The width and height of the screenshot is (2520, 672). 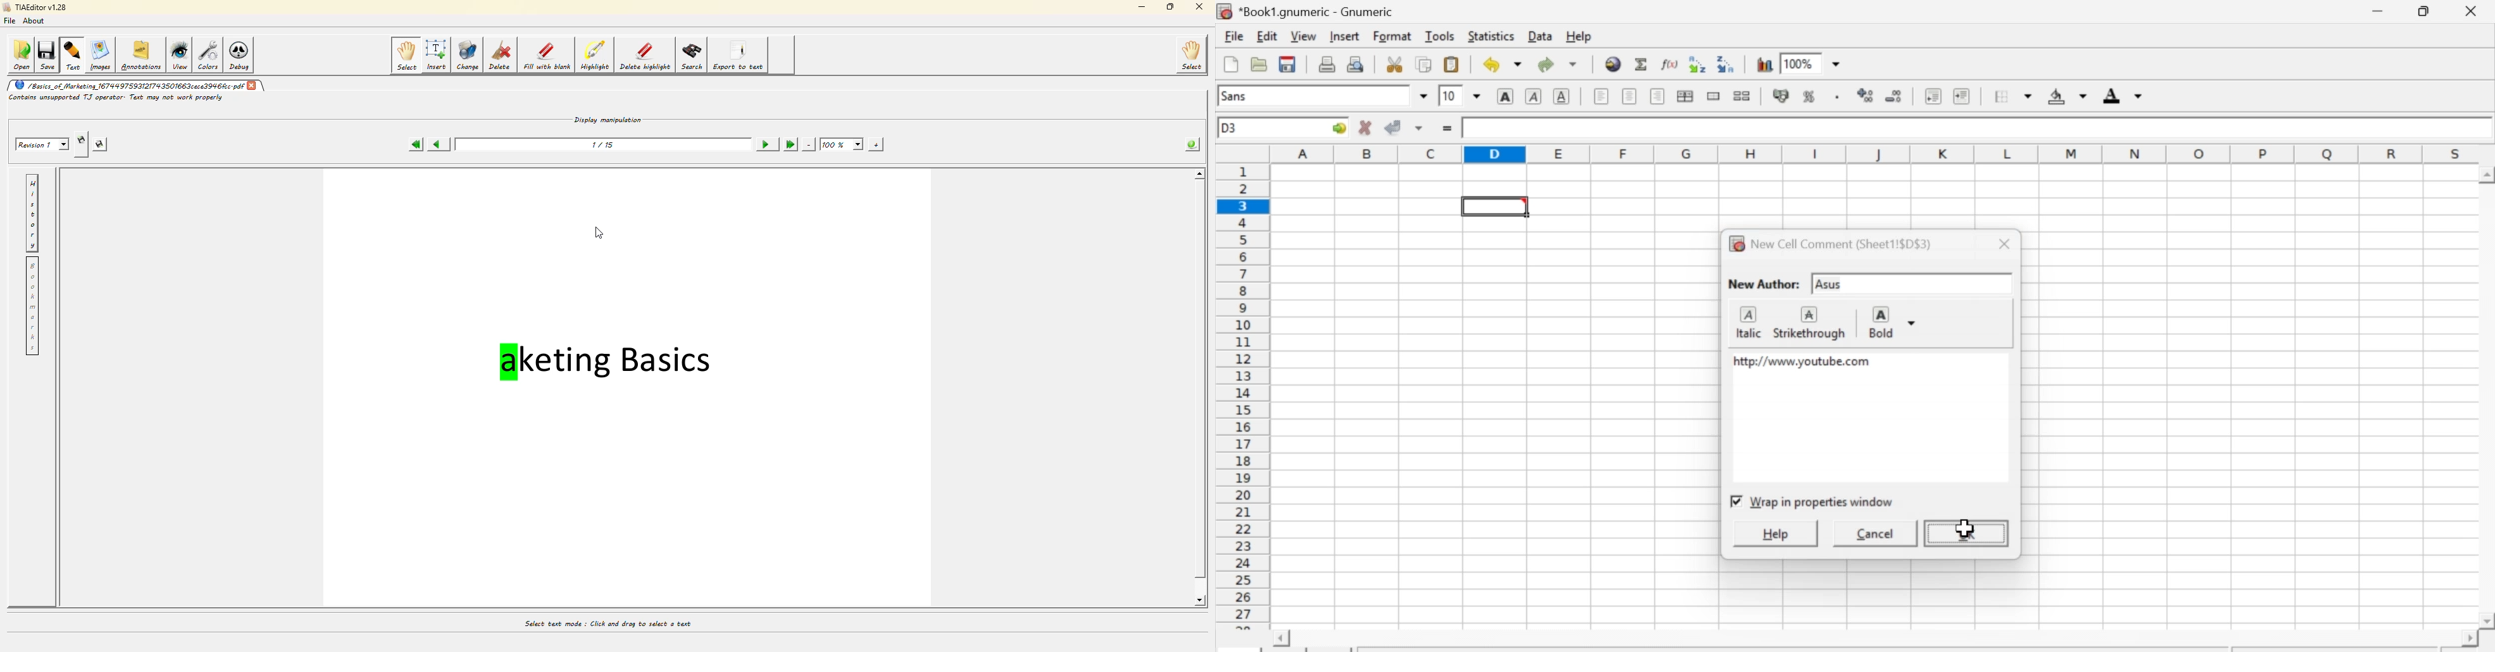 What do you see at coordinates (1628, 95) in the screenshot?
I see `Center horizontally` at bounding box center [1628, 95].